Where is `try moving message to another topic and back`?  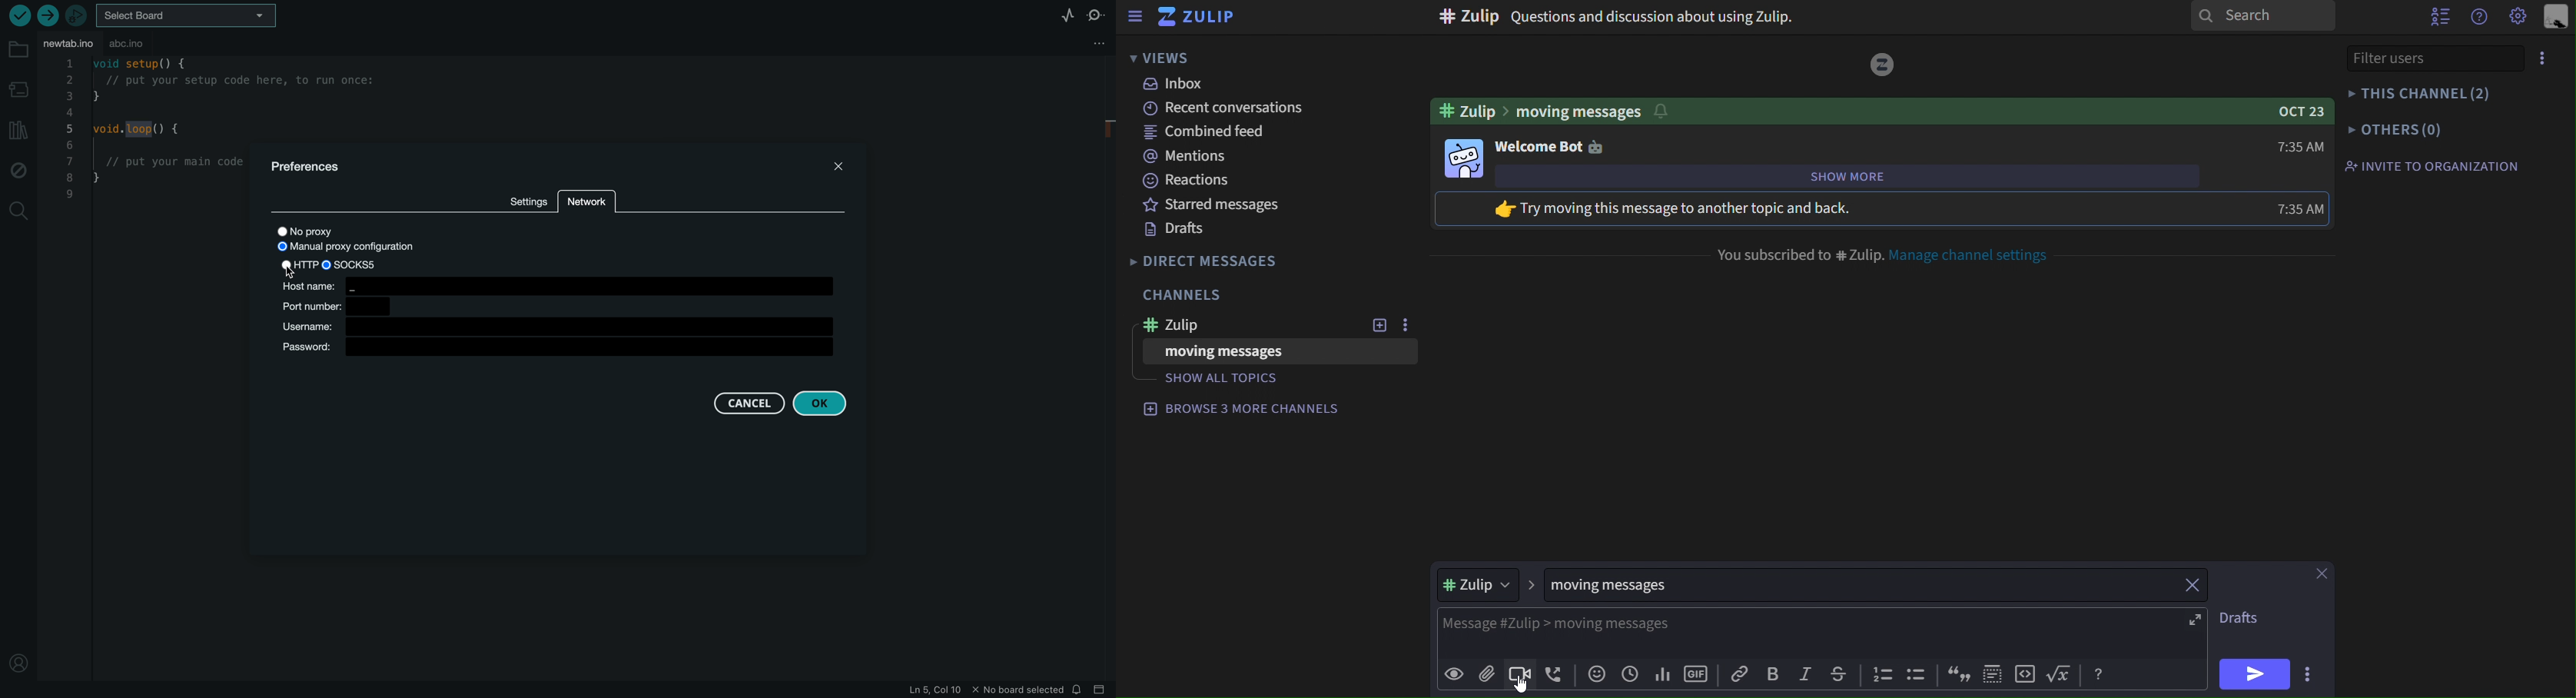
try moving message to another topic and back is located at coordinates (1704, 209).